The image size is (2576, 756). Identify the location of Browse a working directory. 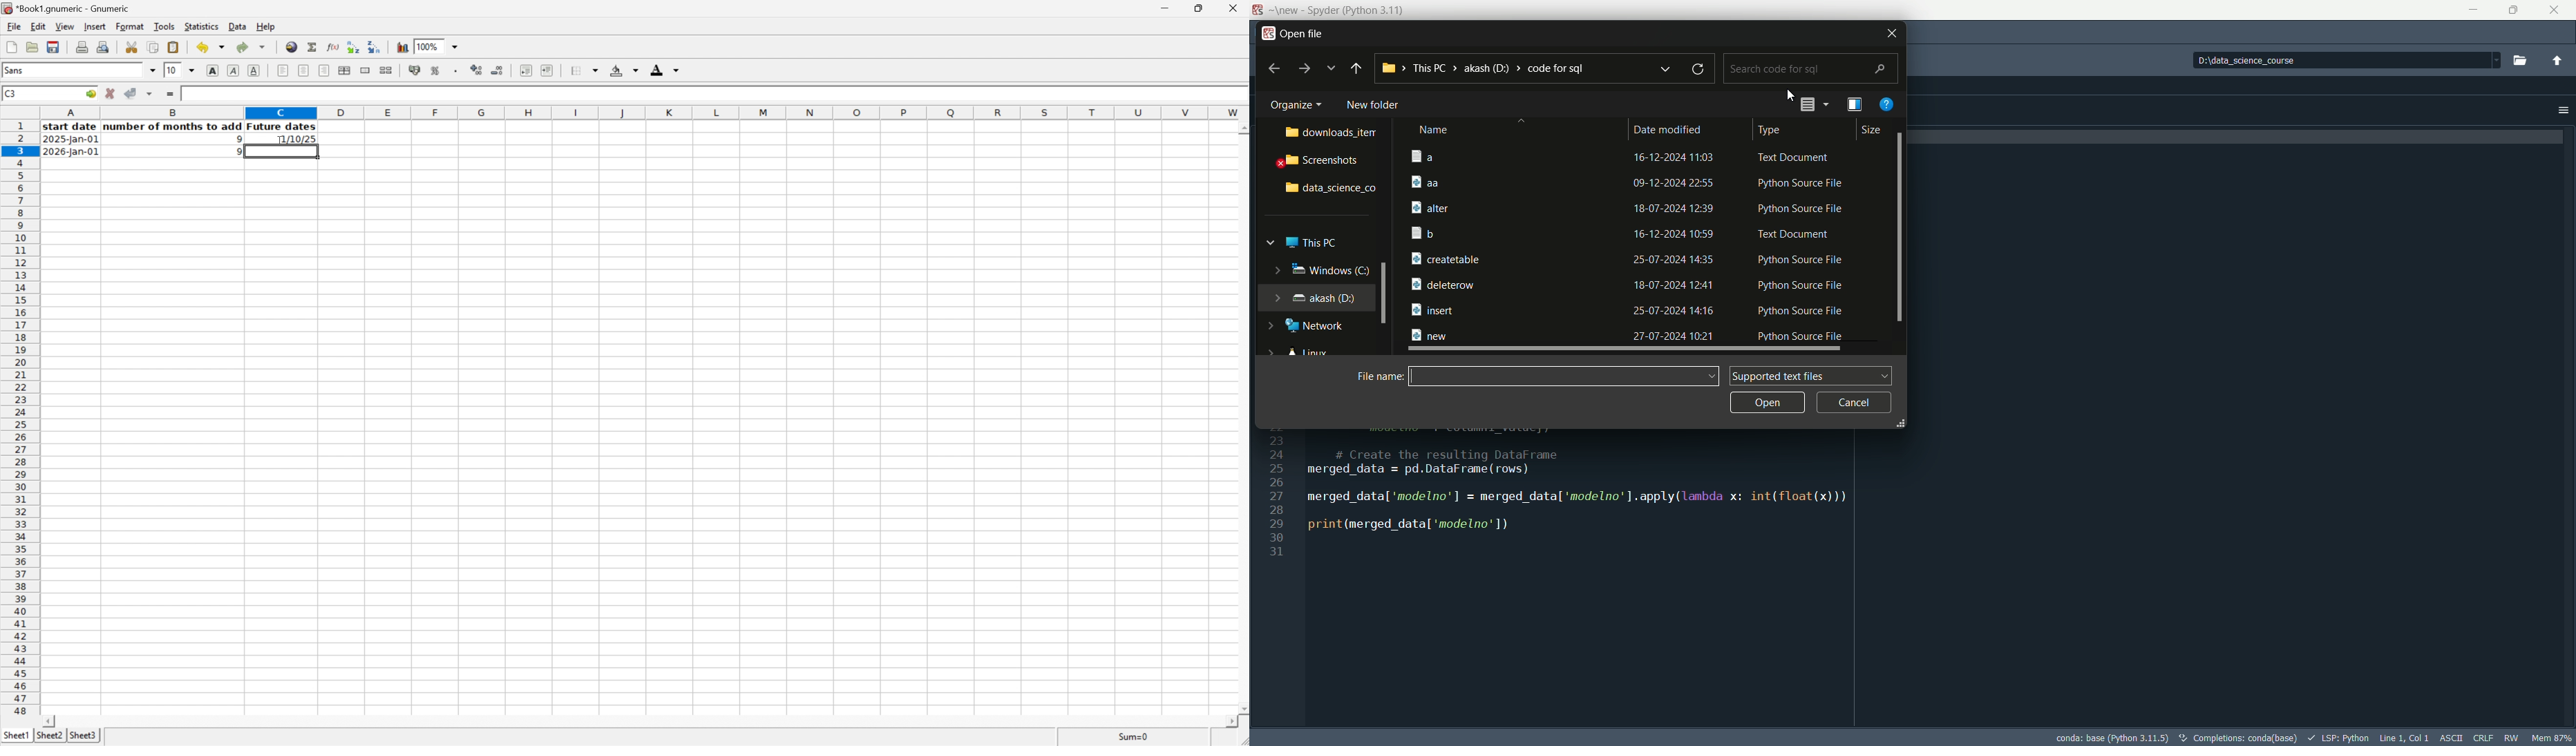
(2518, 61).